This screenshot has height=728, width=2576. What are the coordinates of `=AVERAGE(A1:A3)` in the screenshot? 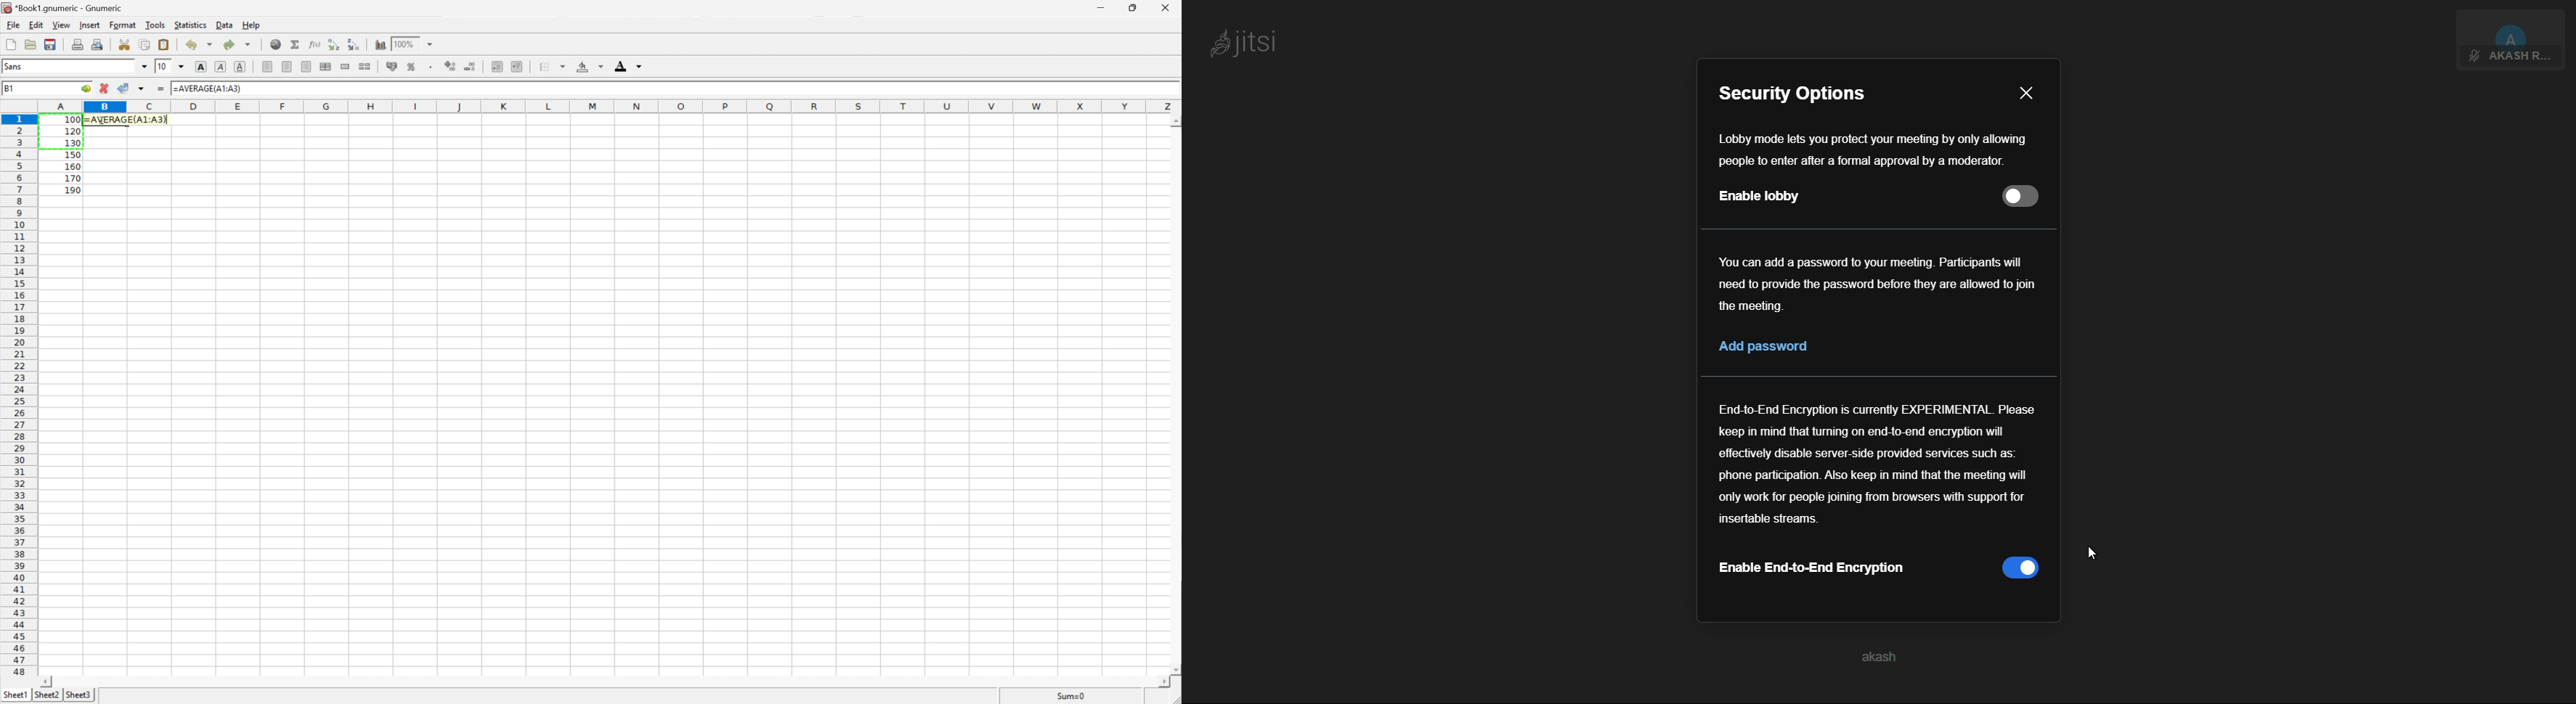 It's located at (125, 119).